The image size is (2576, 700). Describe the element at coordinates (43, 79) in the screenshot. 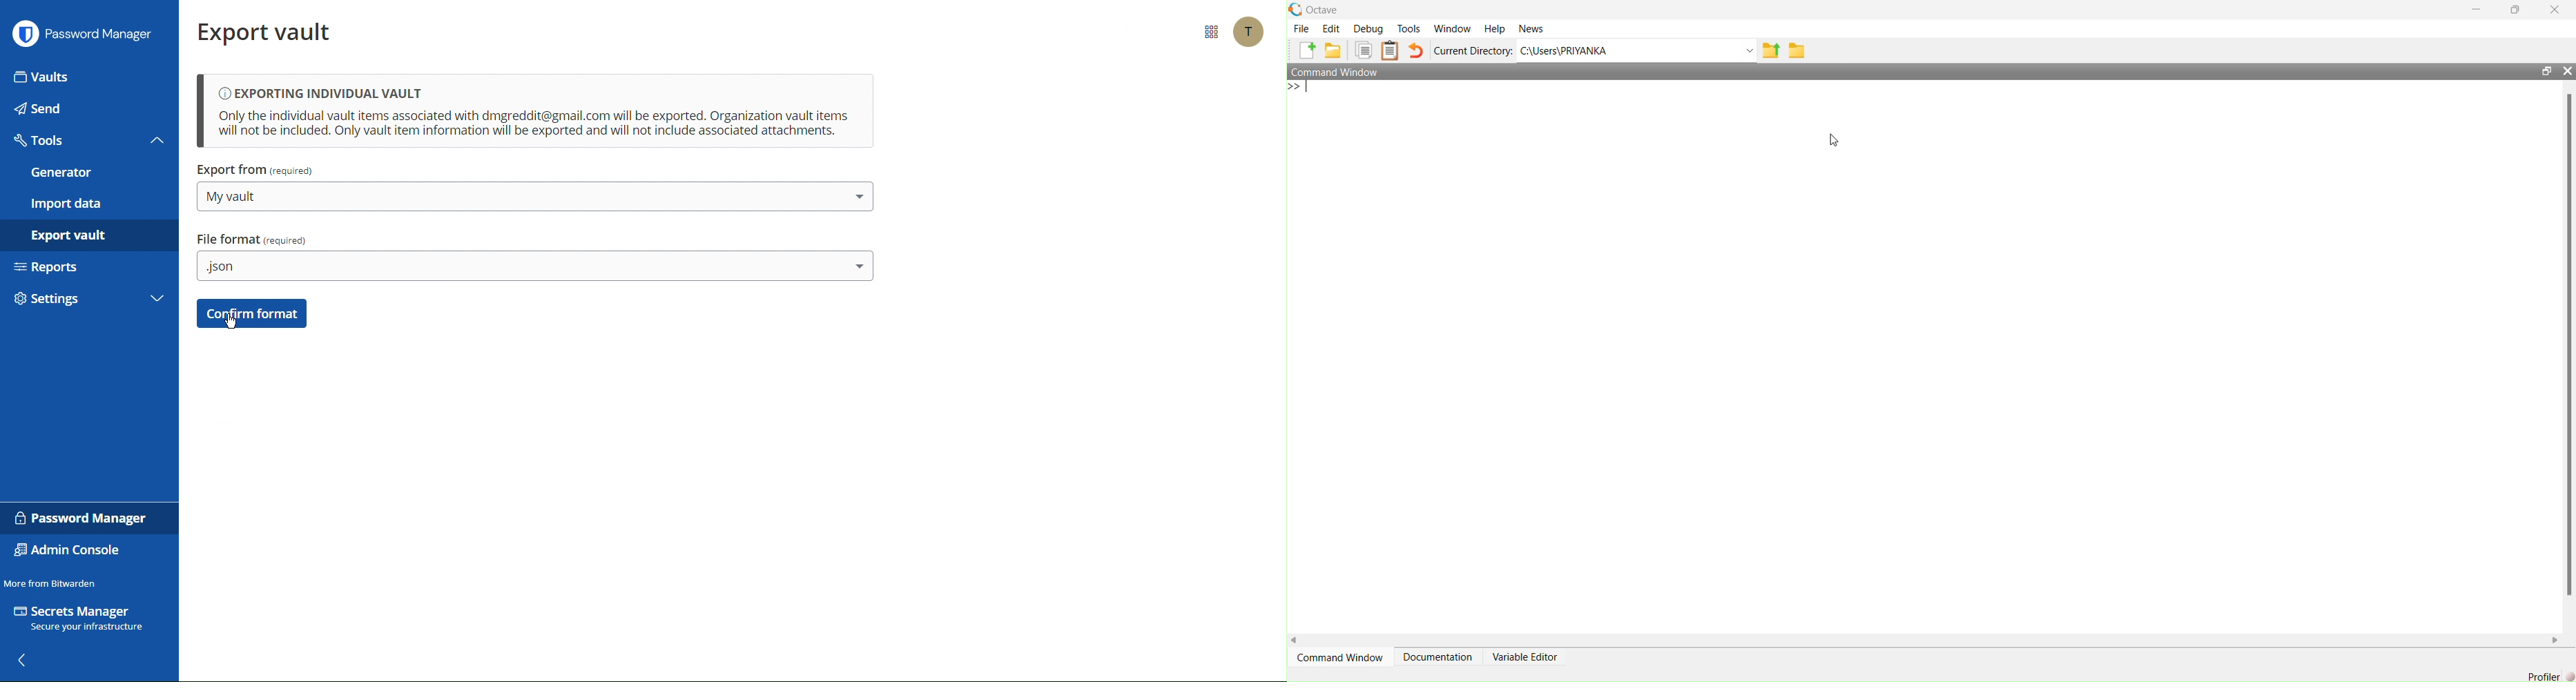

I see `Vaults` at that location.